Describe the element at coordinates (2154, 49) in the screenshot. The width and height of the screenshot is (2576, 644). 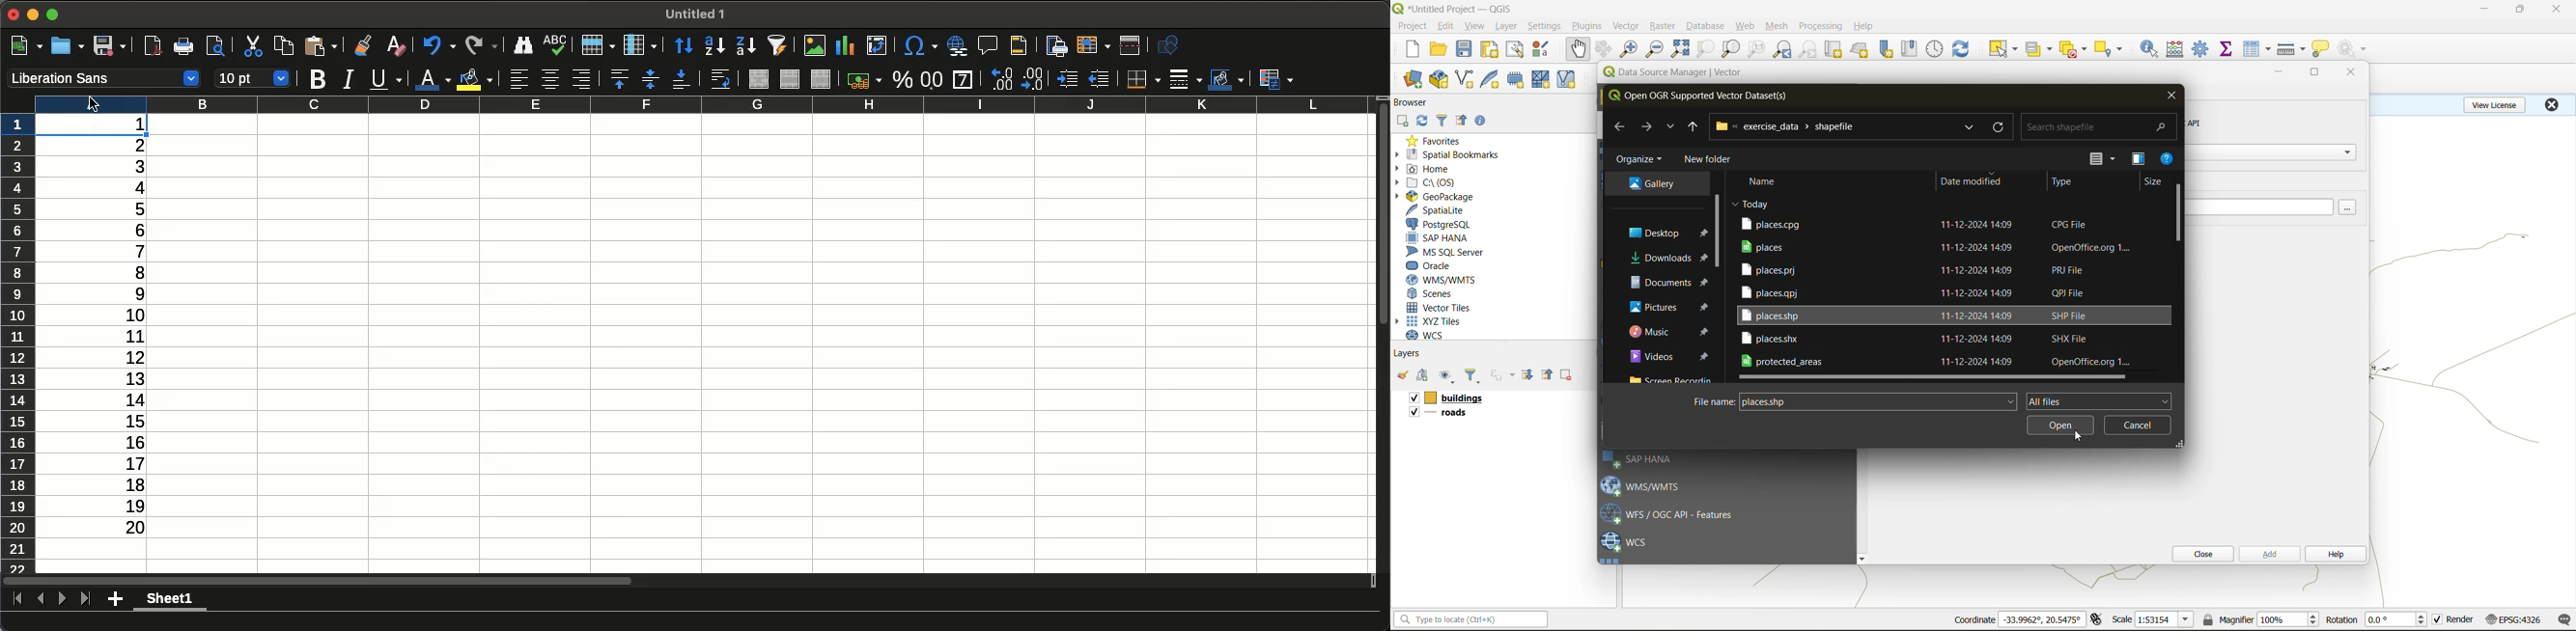
I see `identify features` at that location.